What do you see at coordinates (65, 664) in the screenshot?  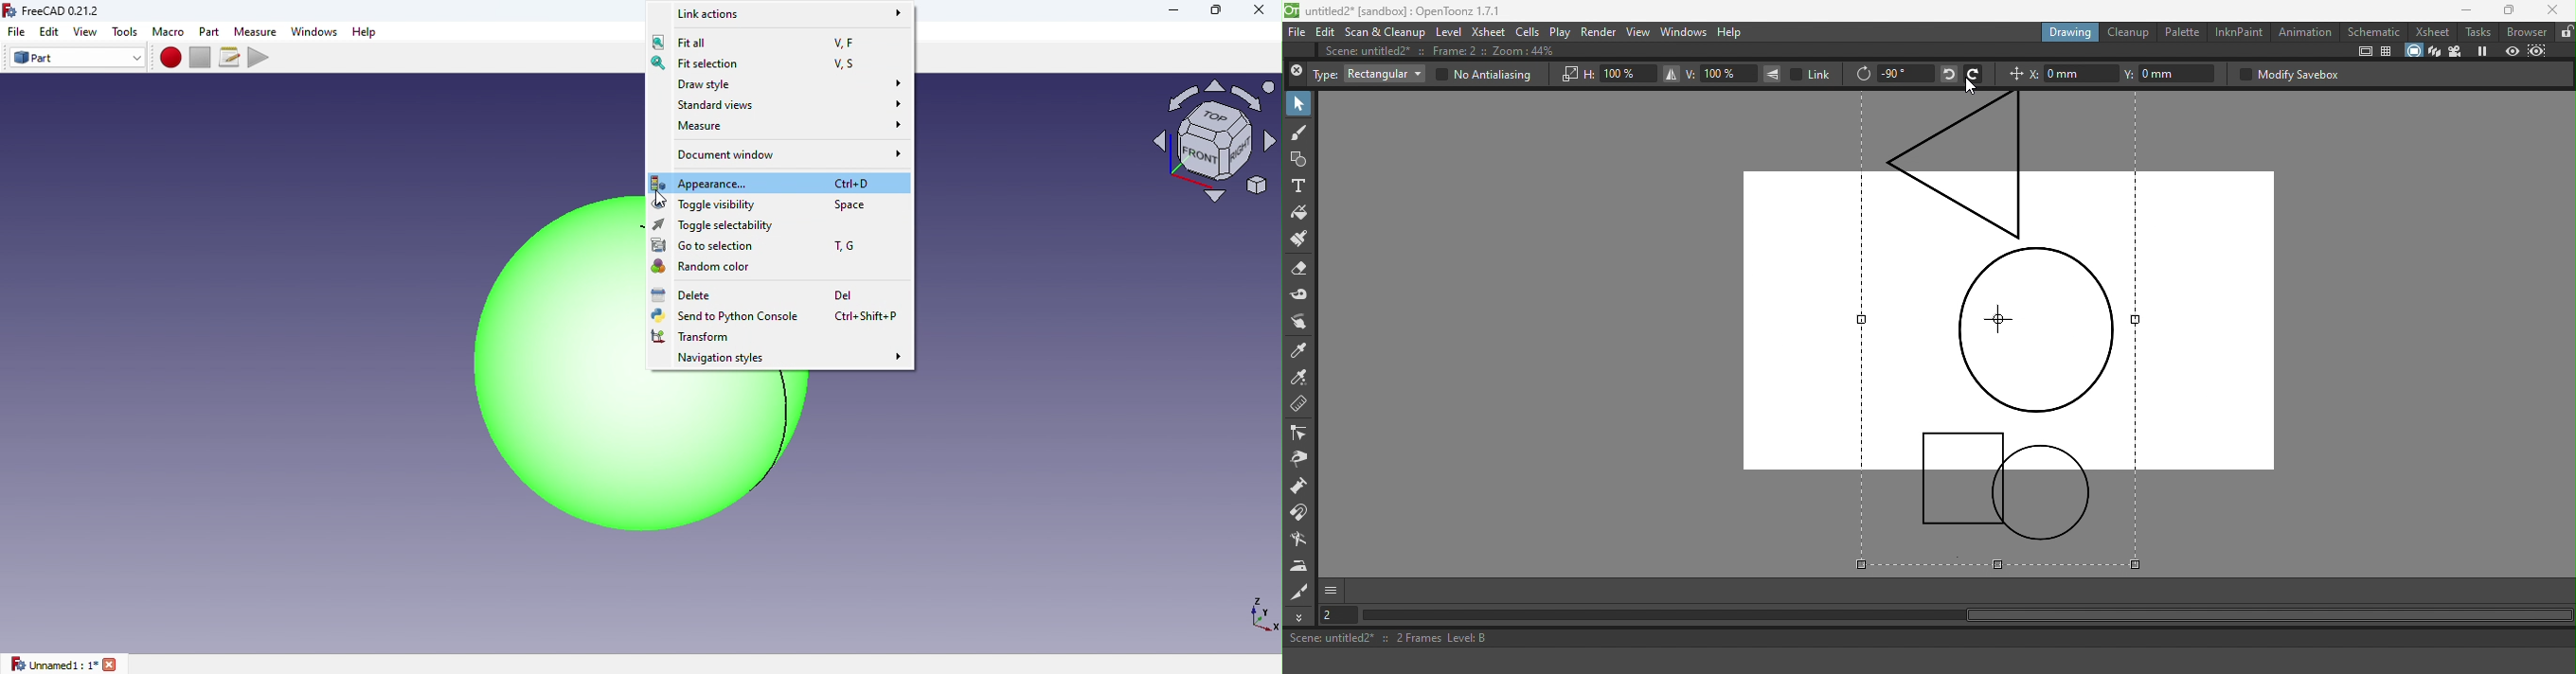 I see `Unnamed: 1*` at bounding box center [65, 664].